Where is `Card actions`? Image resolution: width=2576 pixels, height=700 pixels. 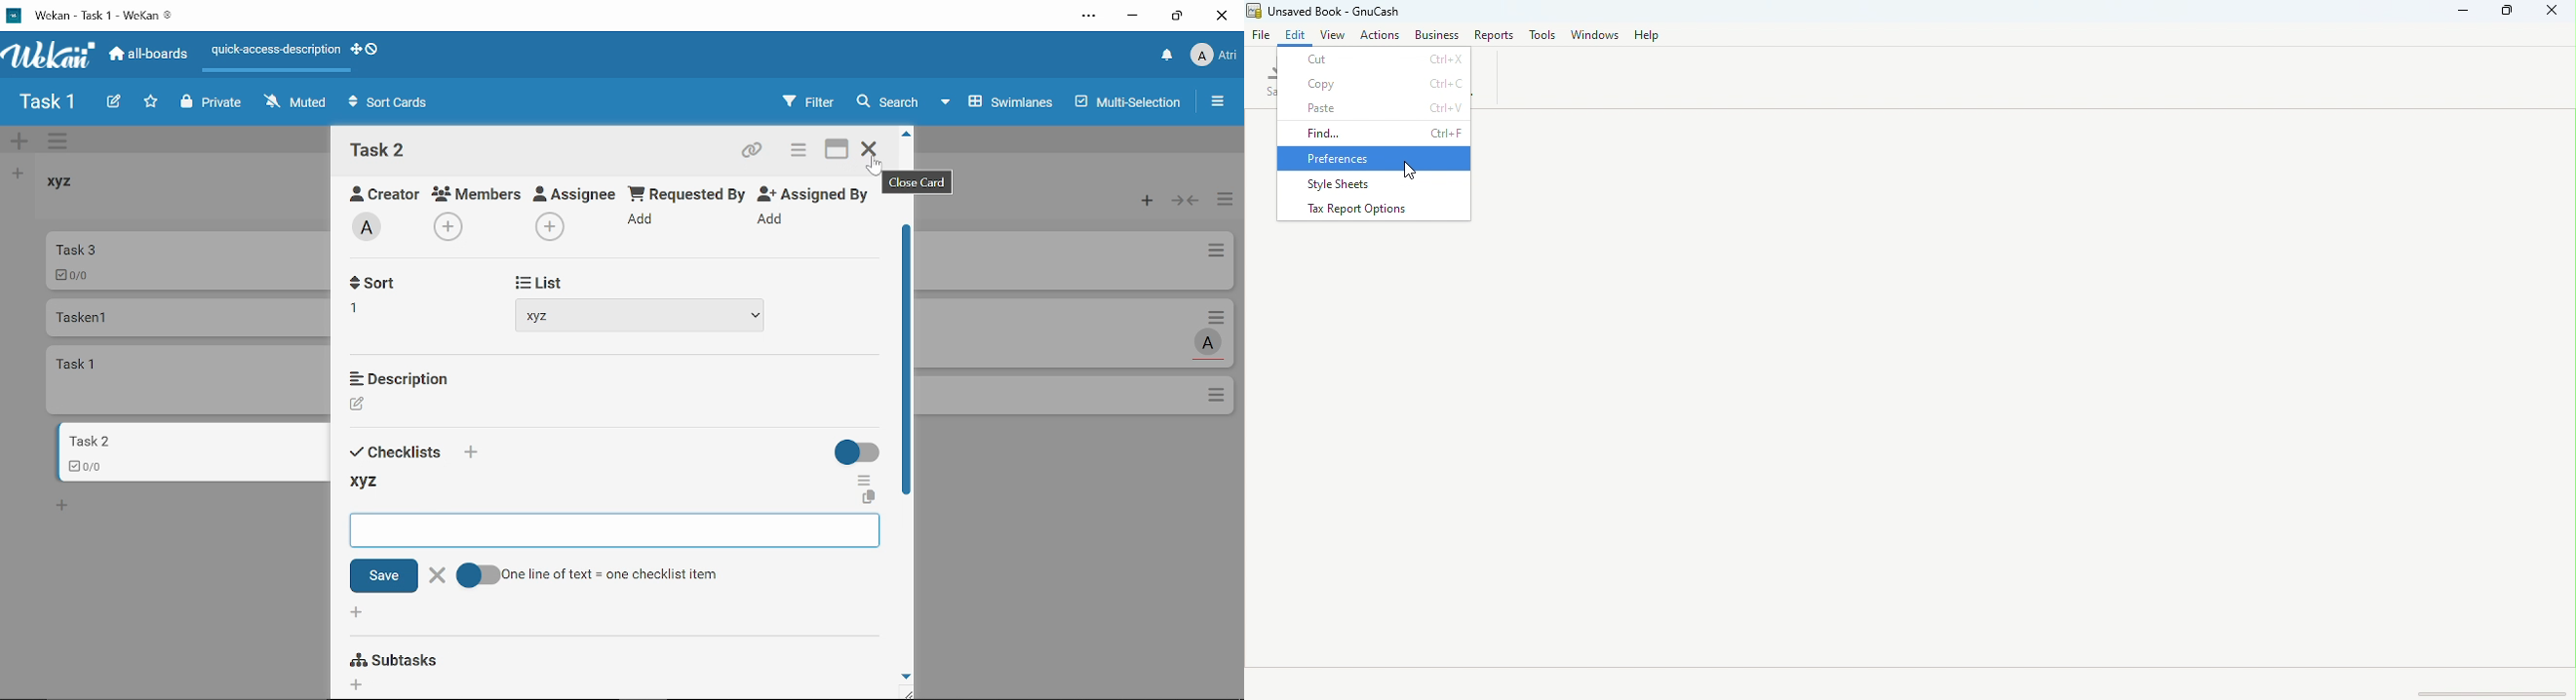 Card actions is located at coordinates (1221, 316).